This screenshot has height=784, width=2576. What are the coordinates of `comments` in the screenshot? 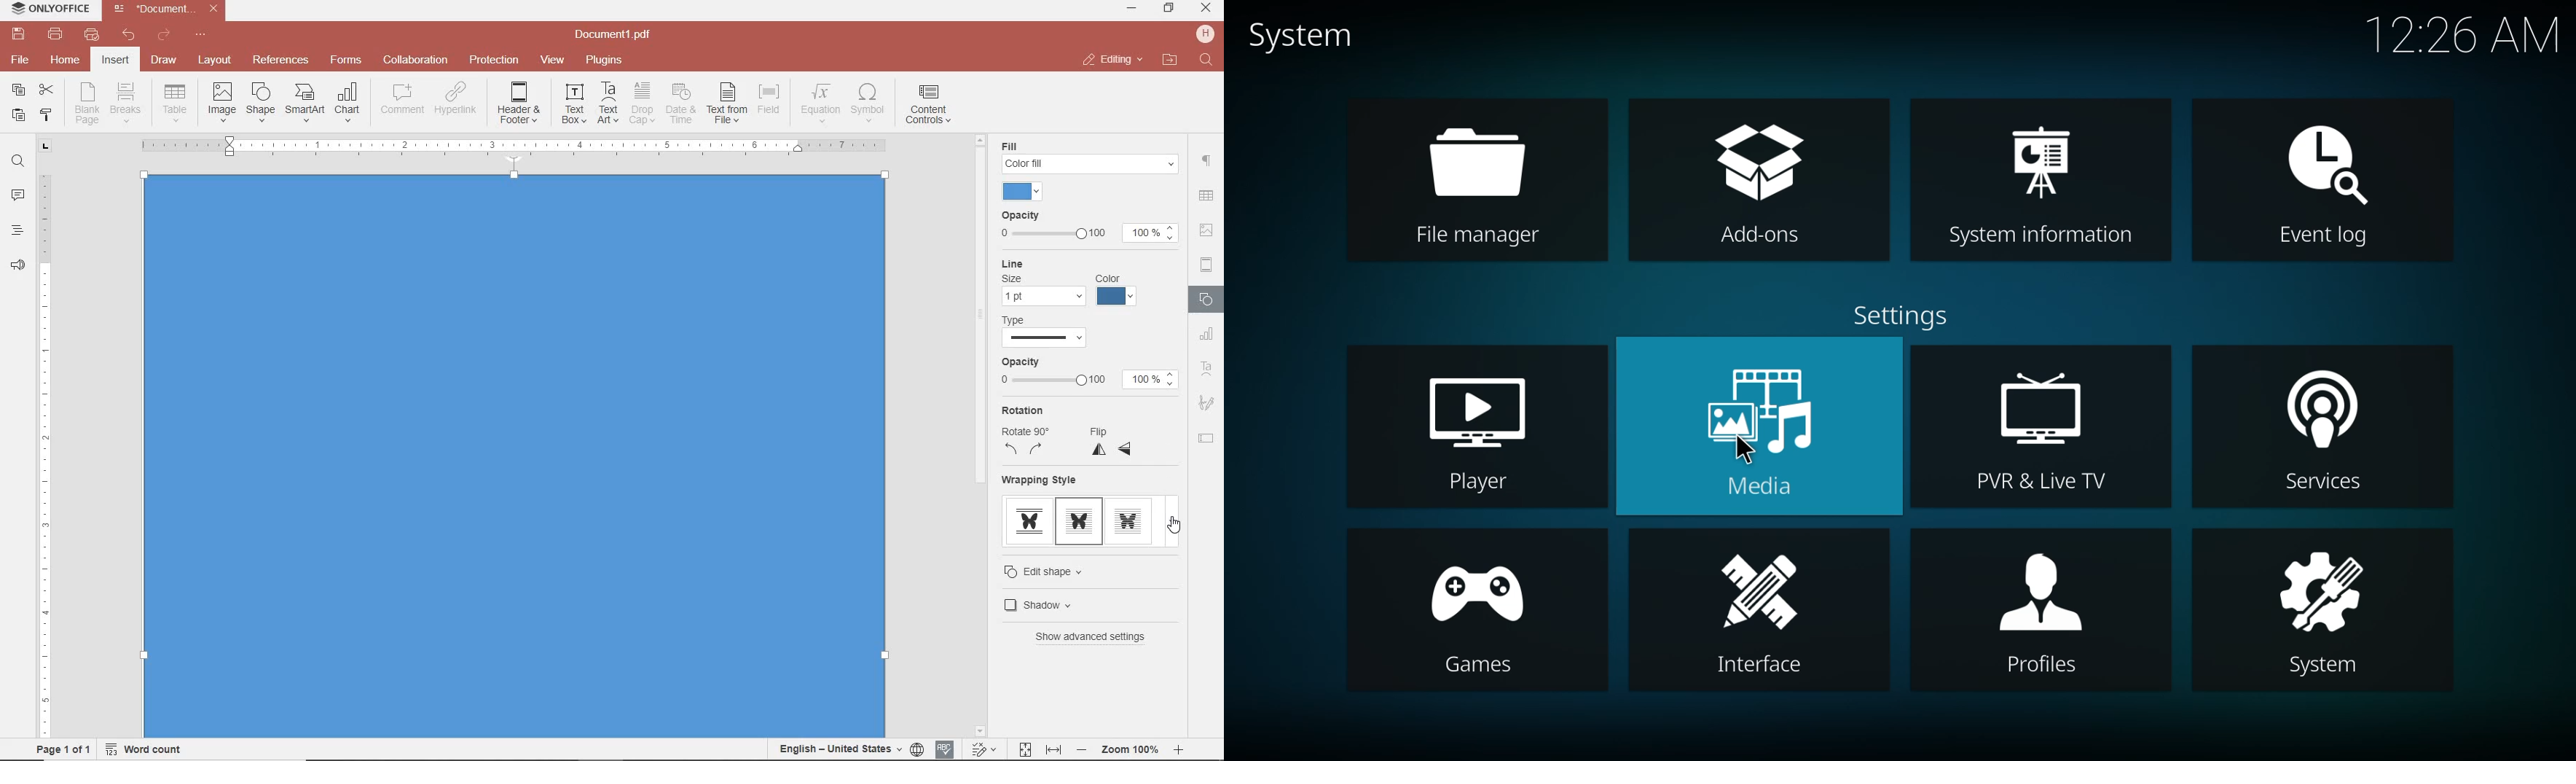 It's located at (17, 196).